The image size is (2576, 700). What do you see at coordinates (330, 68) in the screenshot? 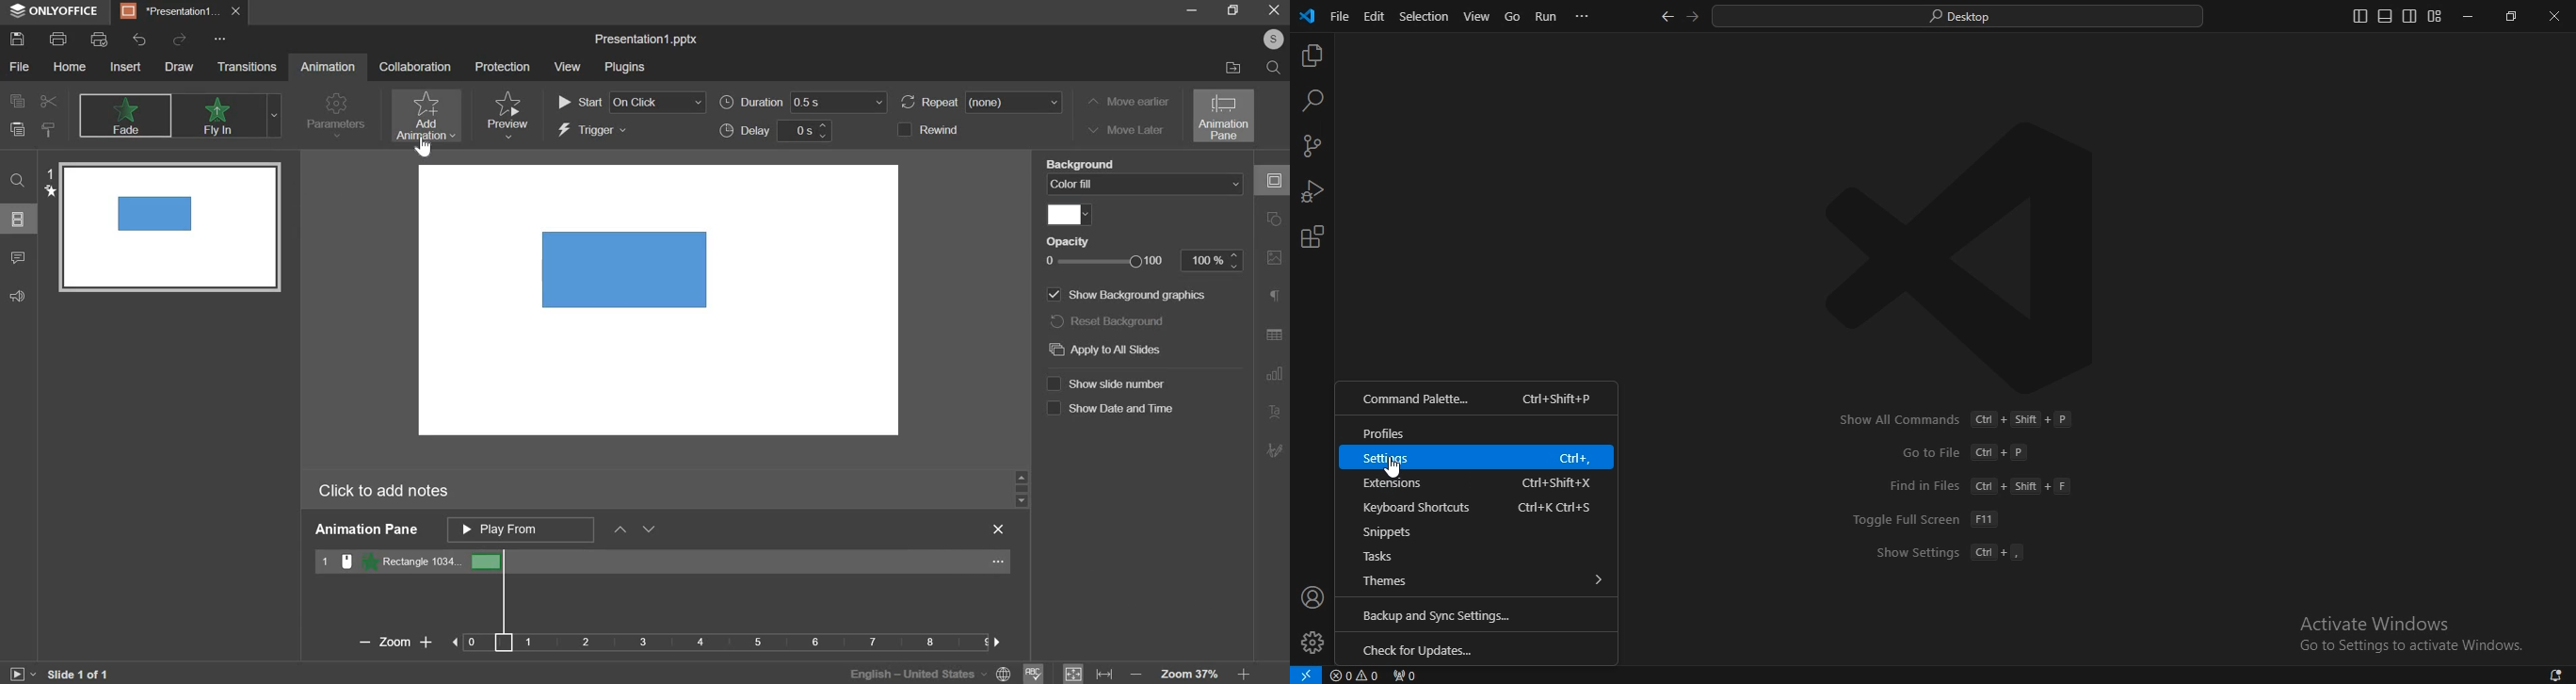
I see `Animation` at bounding box center [330, 68].